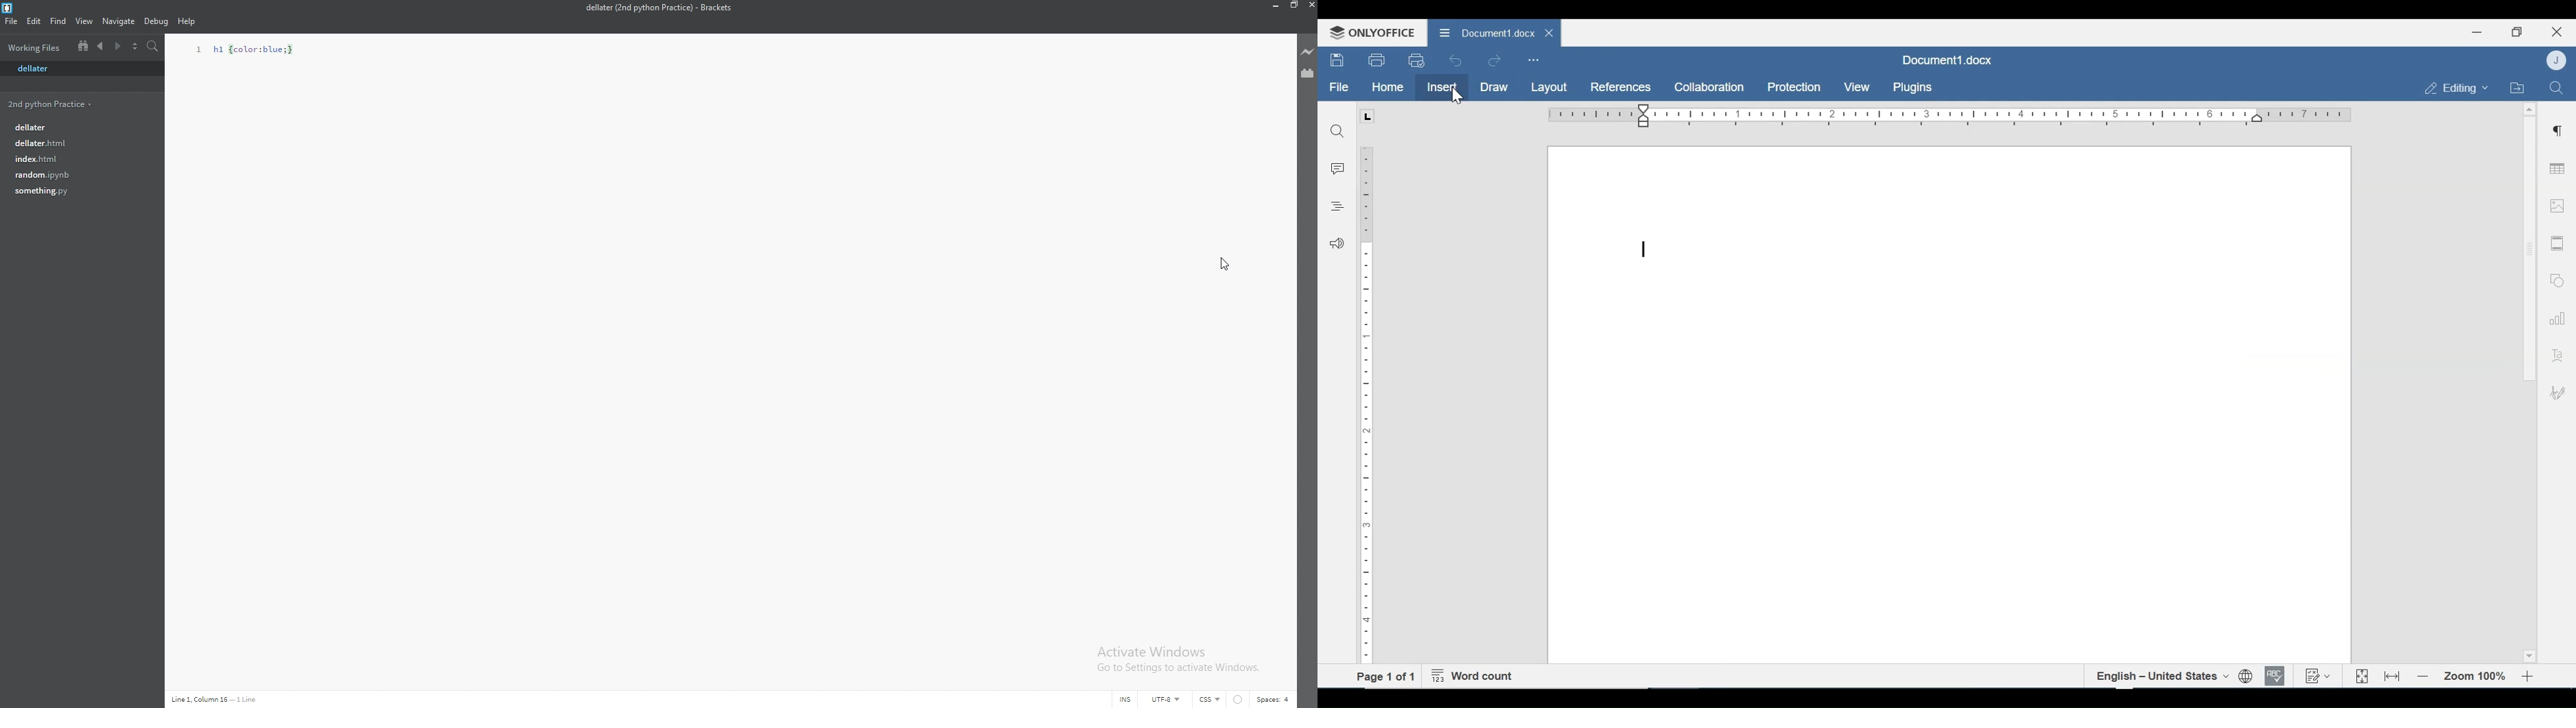 This screenshot has height=728, width=2576. Describe the element at coordinates (1308, 51) in the screenshot. I see `live preview` at that location.